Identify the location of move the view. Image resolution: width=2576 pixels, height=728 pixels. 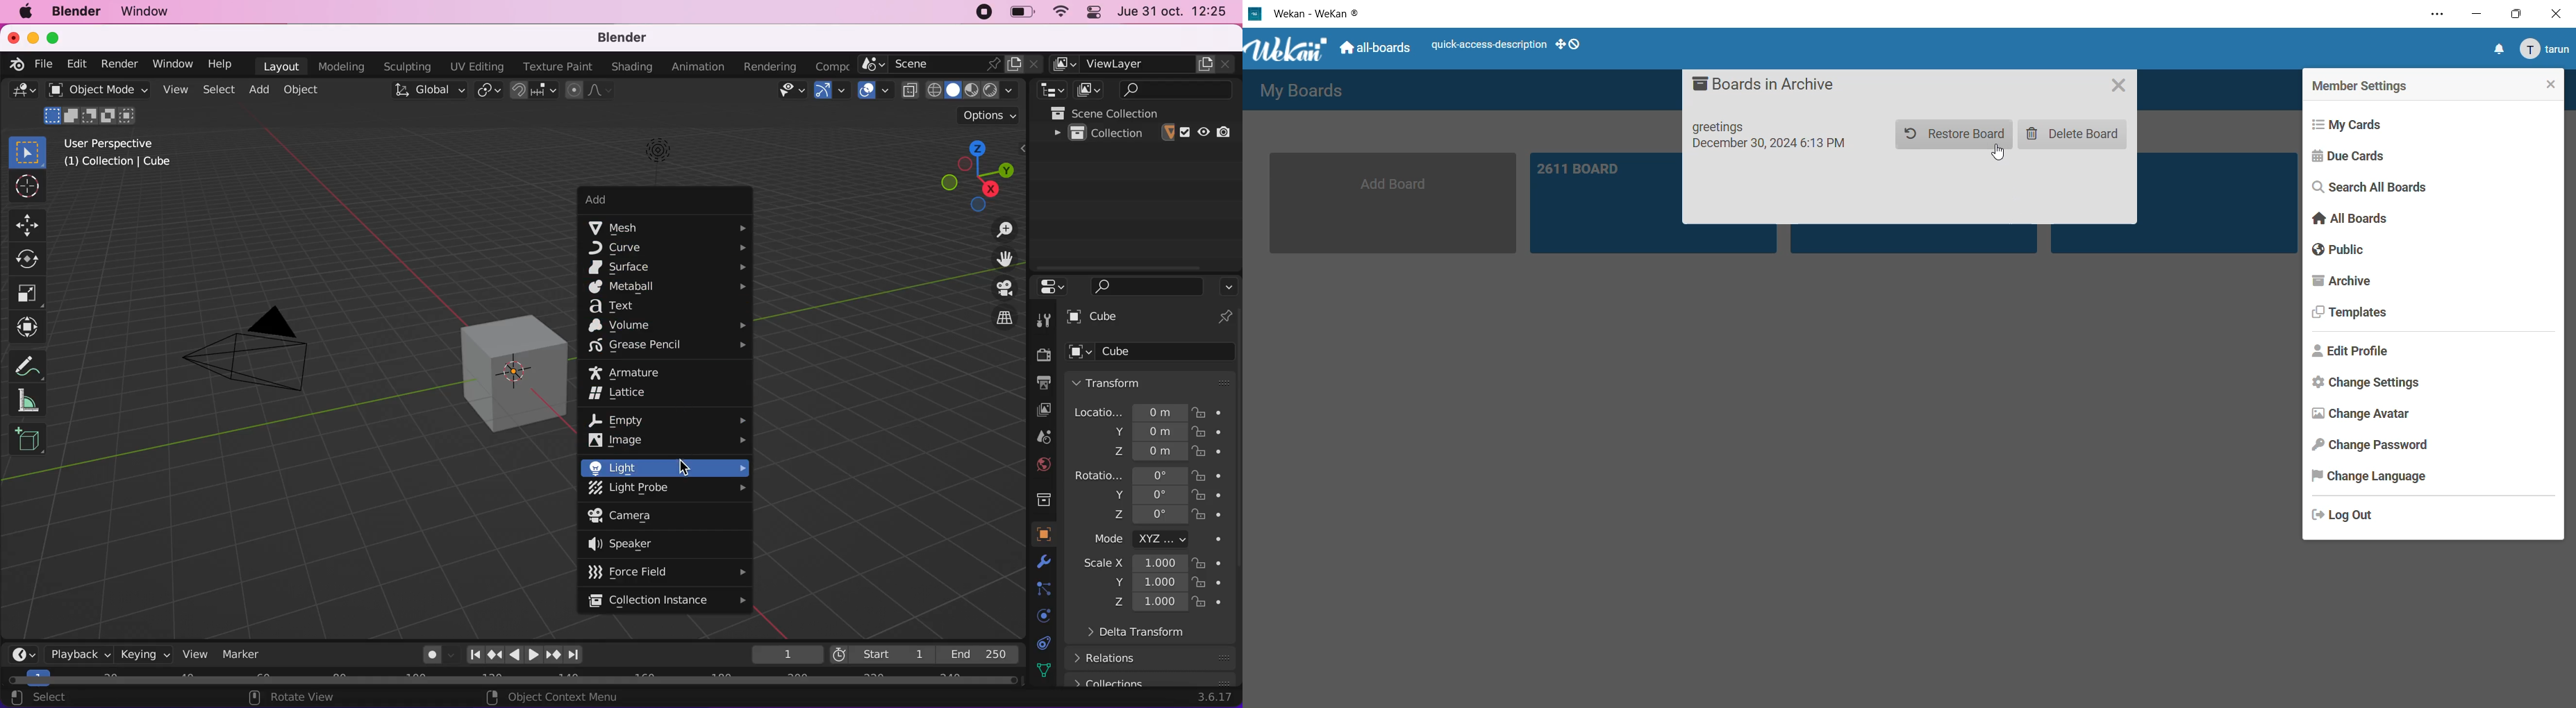
(997, 259).